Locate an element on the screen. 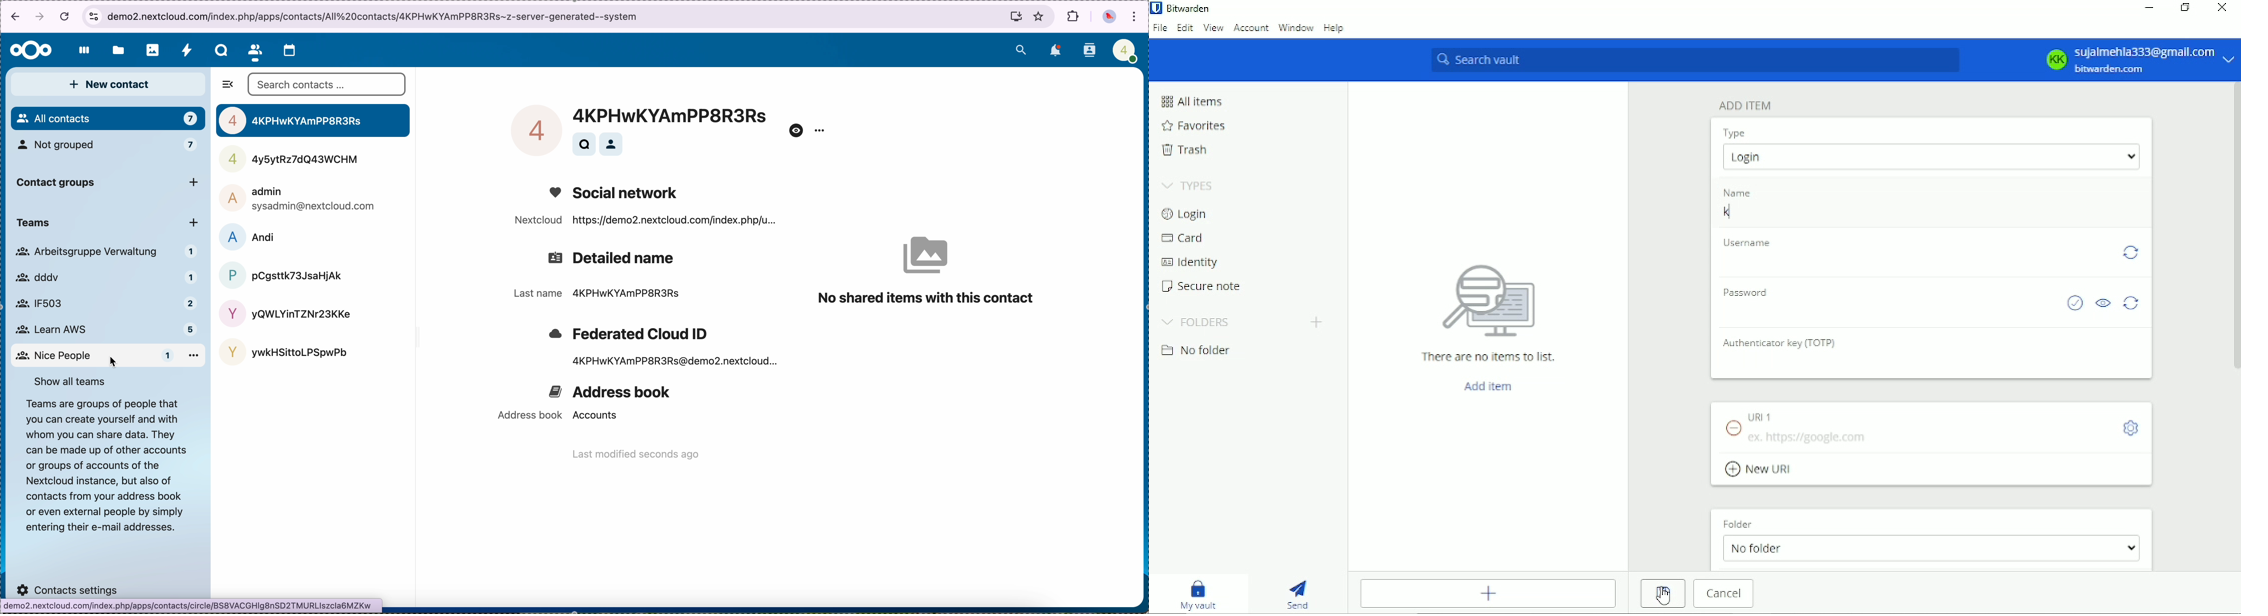 The image size is (2268, 616). not grouped is located at coordinates (109, 146).